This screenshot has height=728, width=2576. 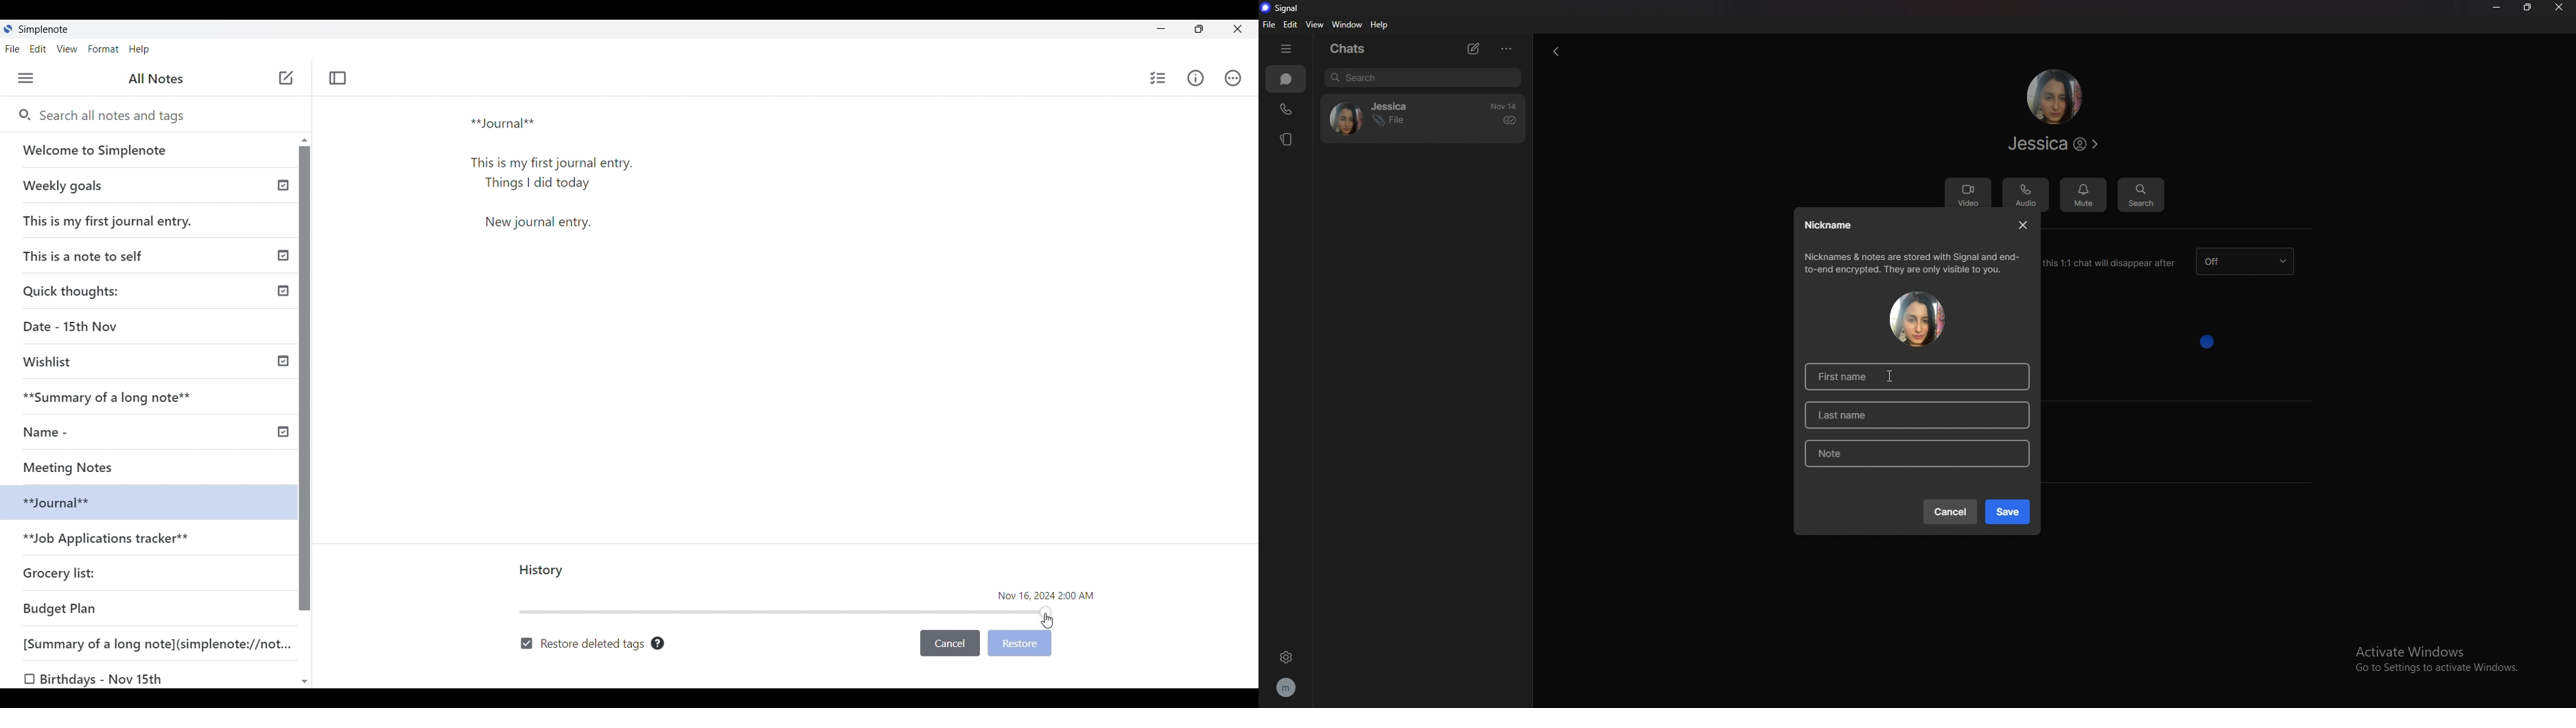 What do you see at coordinates (338, 78) in the screenshot?
I see `Toggle focus mode` at bounding box center [338, 78].